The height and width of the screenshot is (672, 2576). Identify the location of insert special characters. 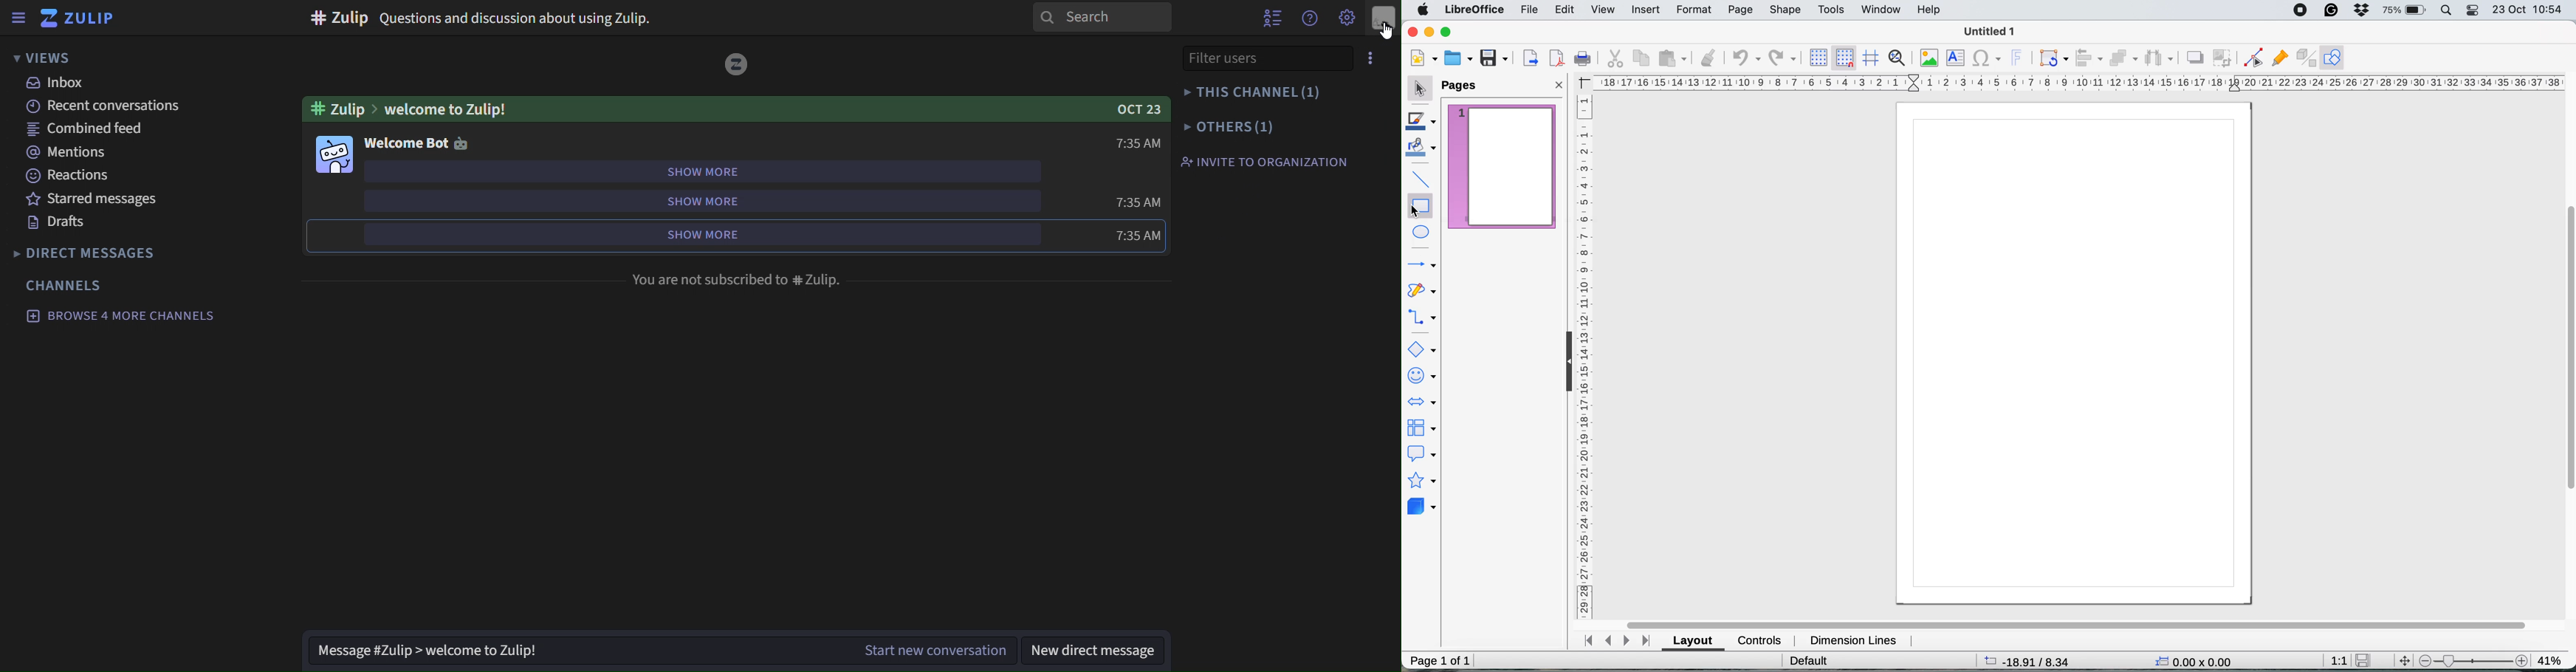
(1987, 60).